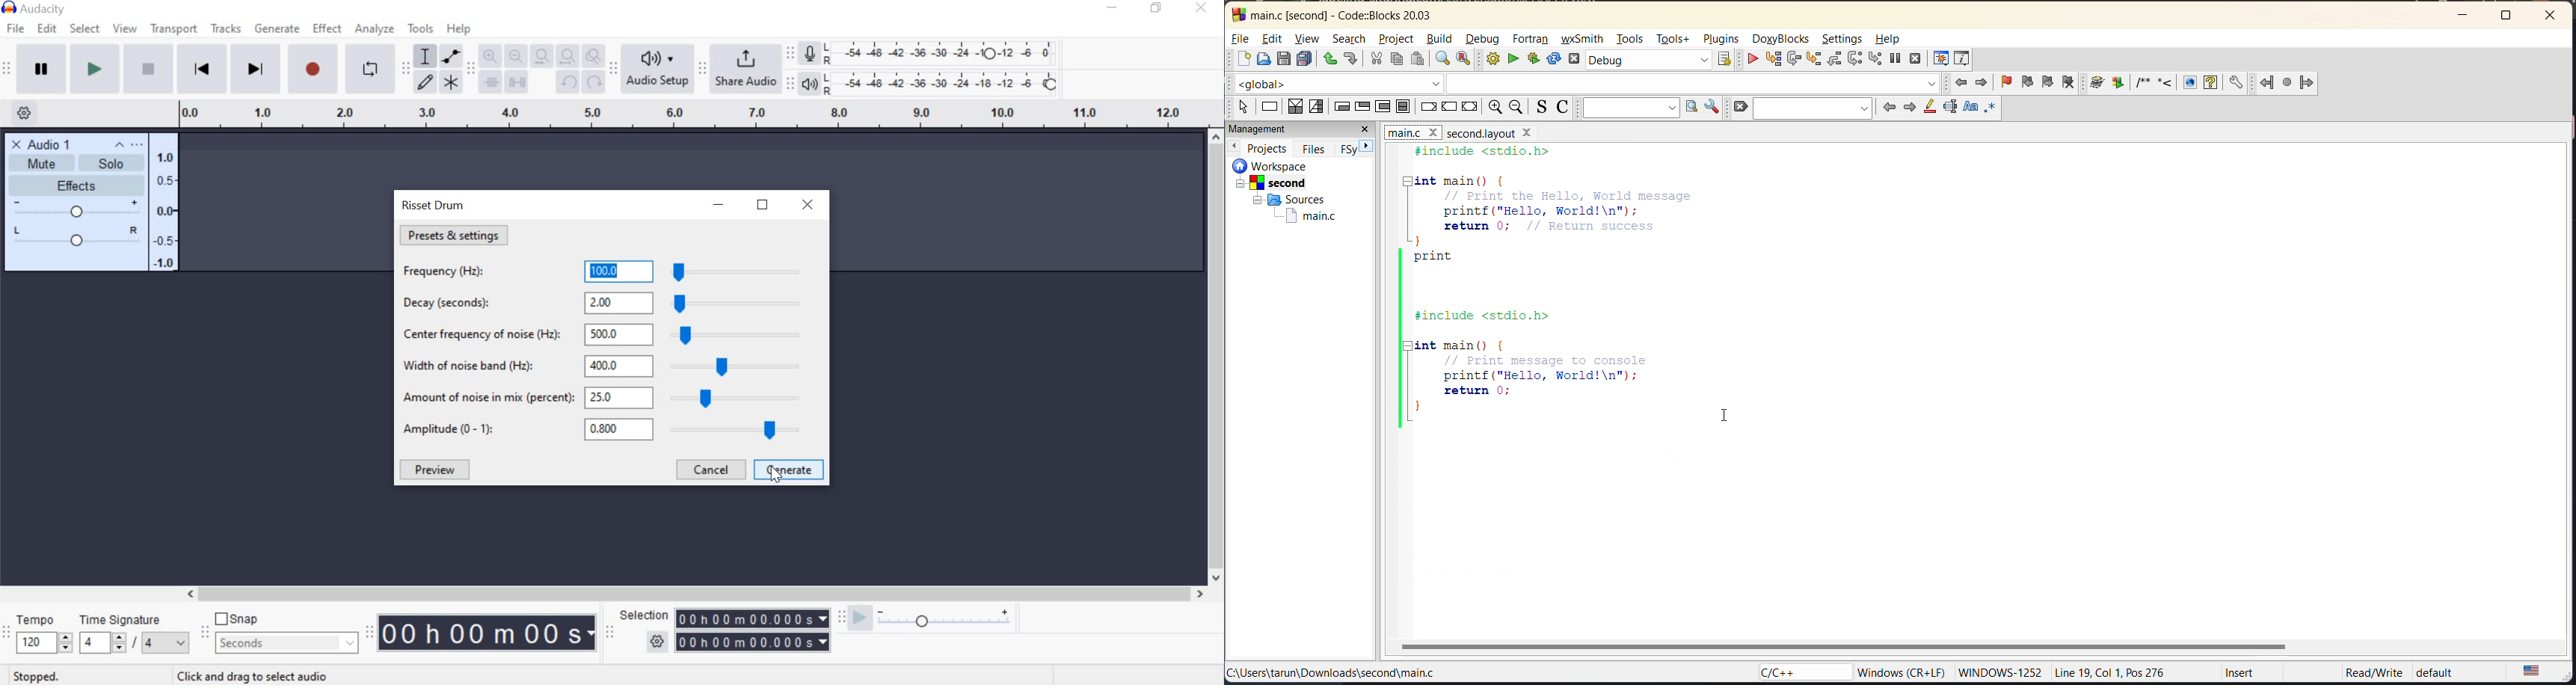 This screenshot has height=700, width=2576. I want to click on plugins, so click(1723, 37).